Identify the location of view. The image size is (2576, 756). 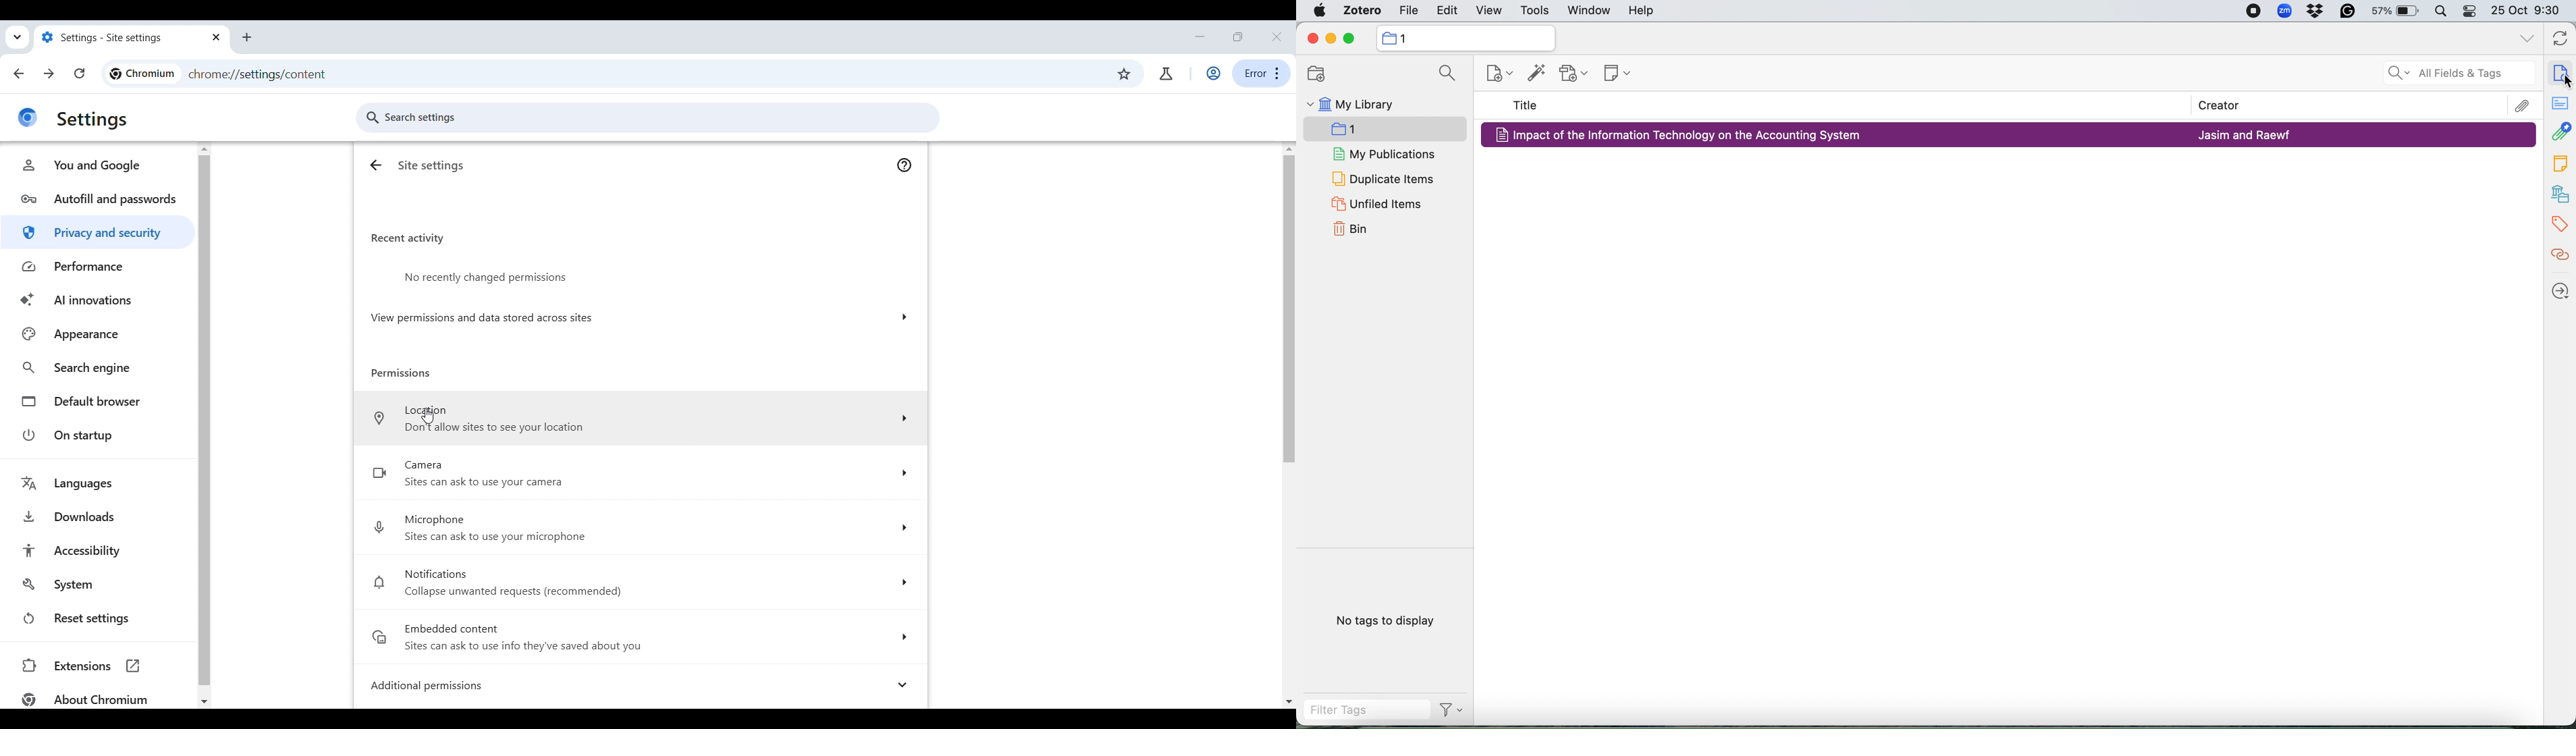
(1488, 10).